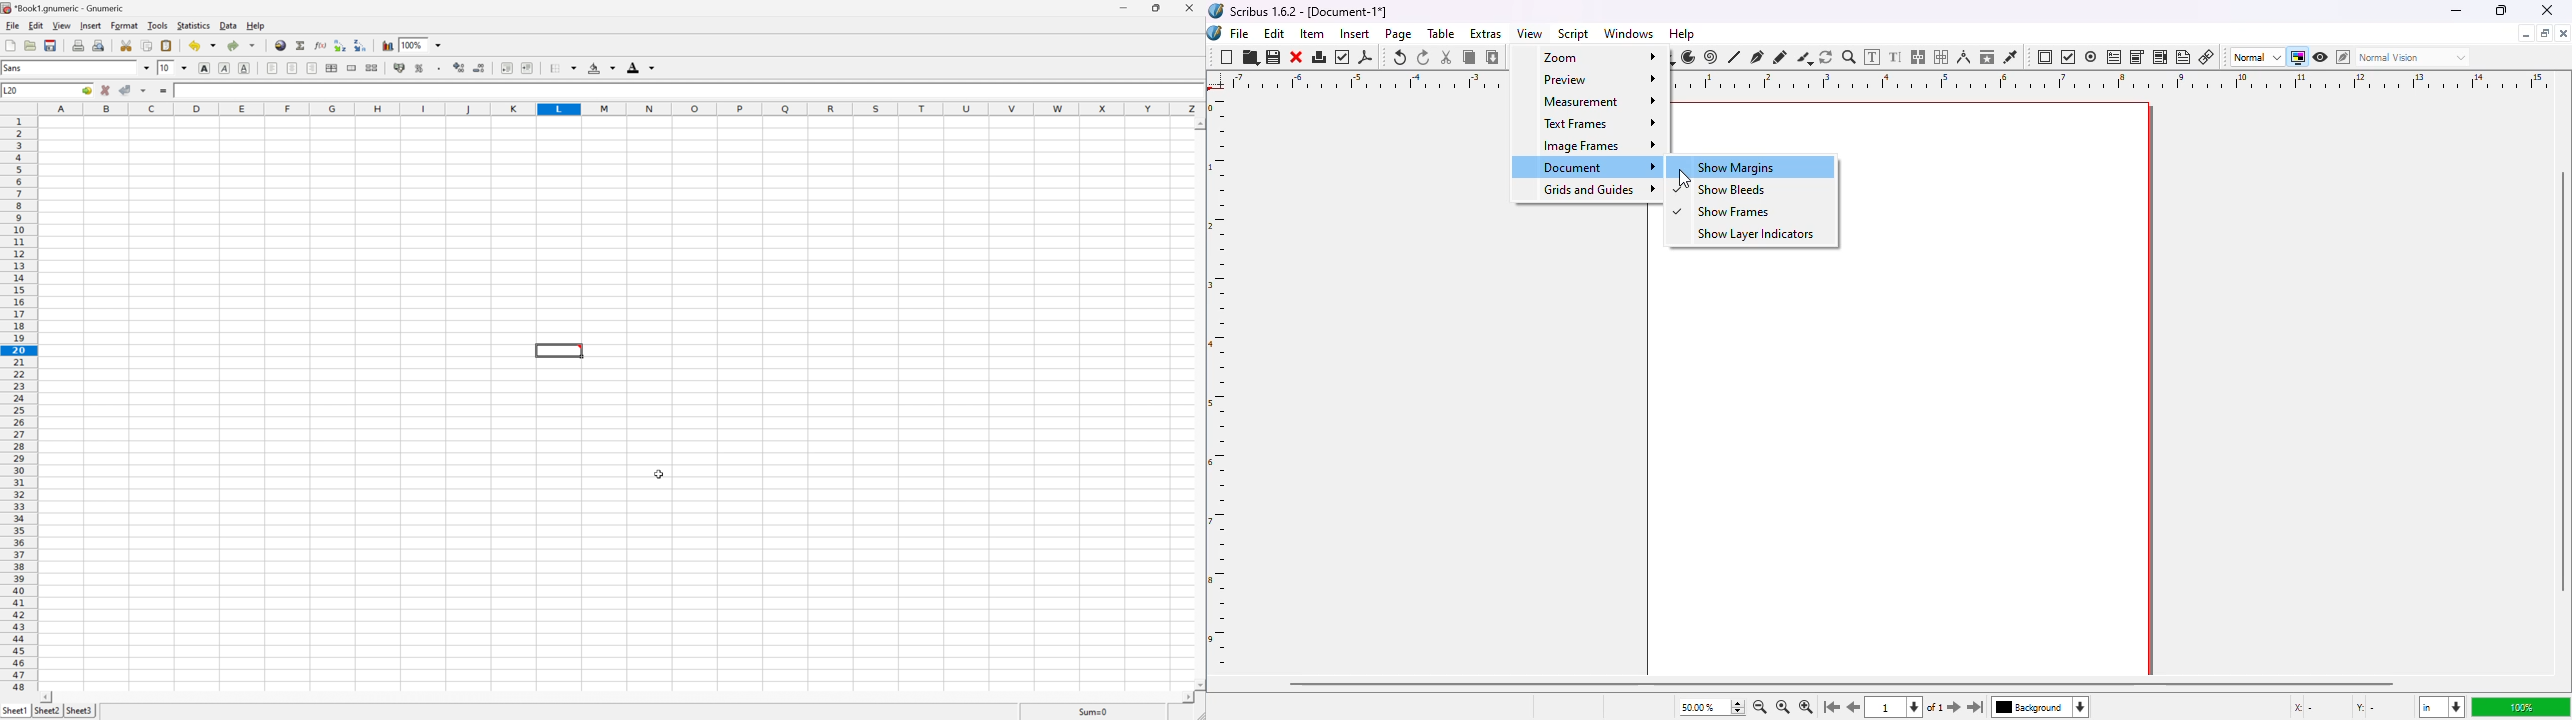 The width and height of the screenshot is (2576, 728). Describe the element at coordinates (1189, 8) in the screenshot. I see `Close` at that location.